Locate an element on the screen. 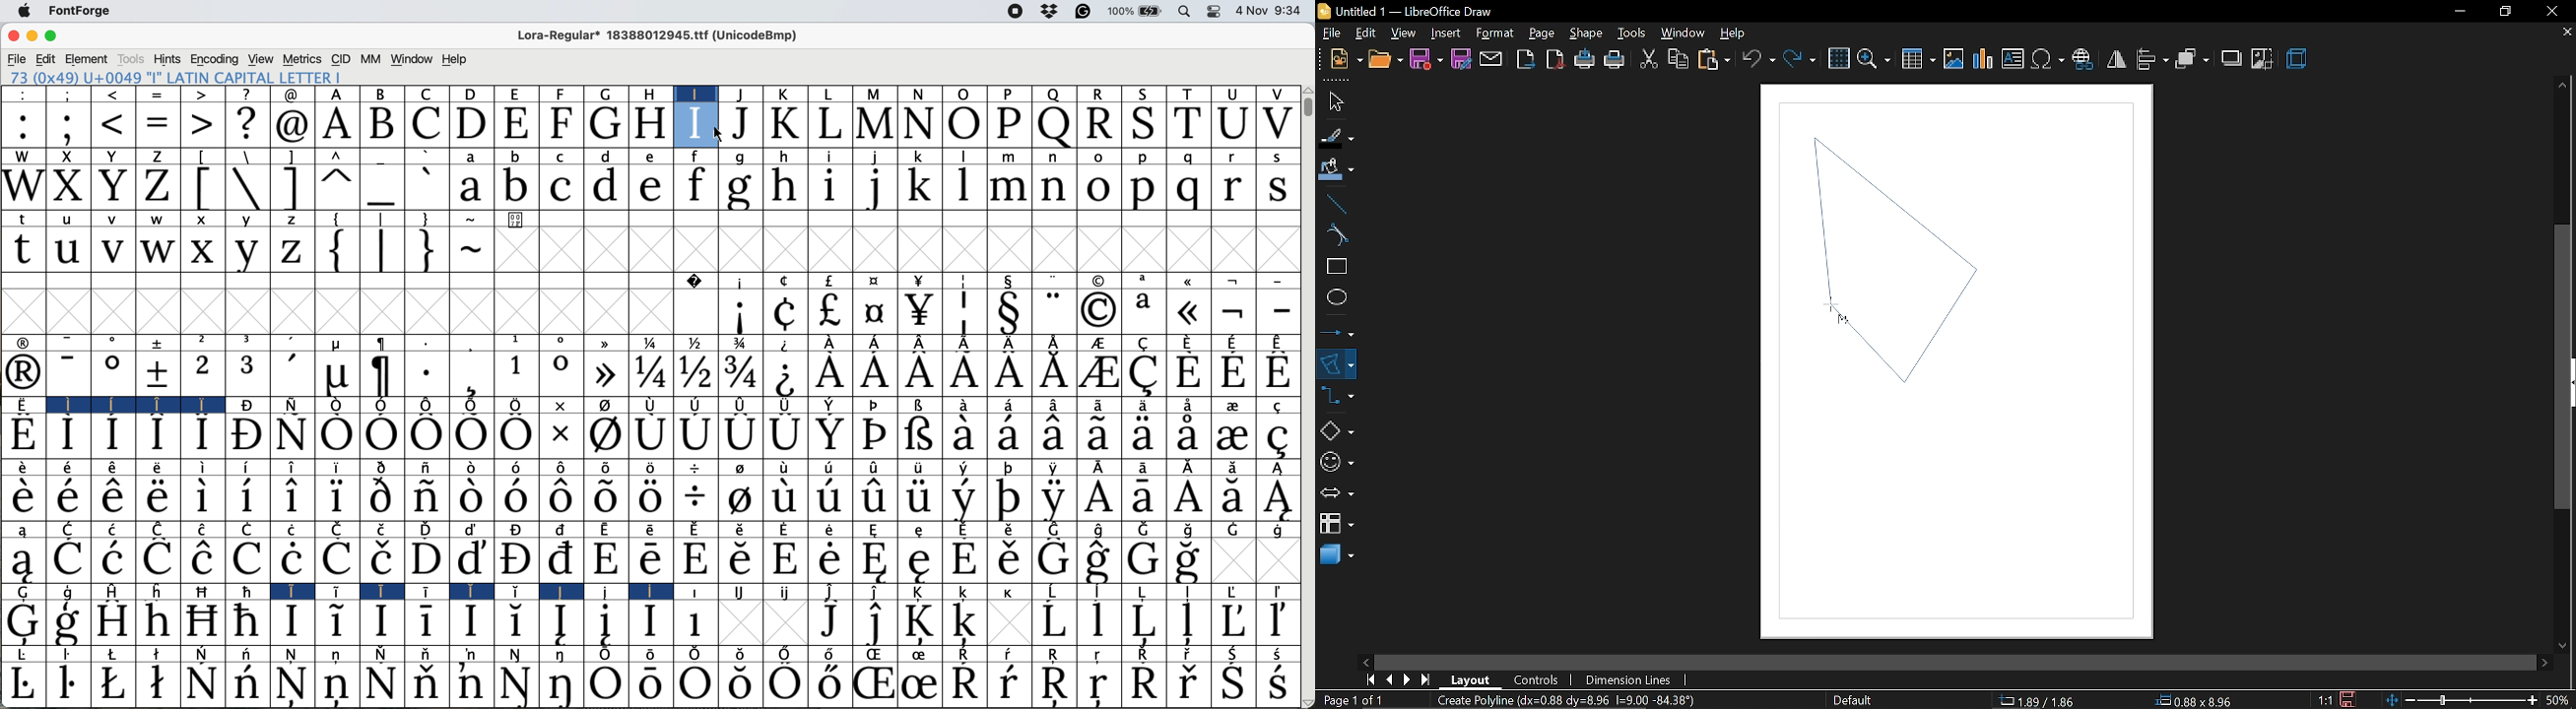  Symbol is located at coordinates (1234, 685).